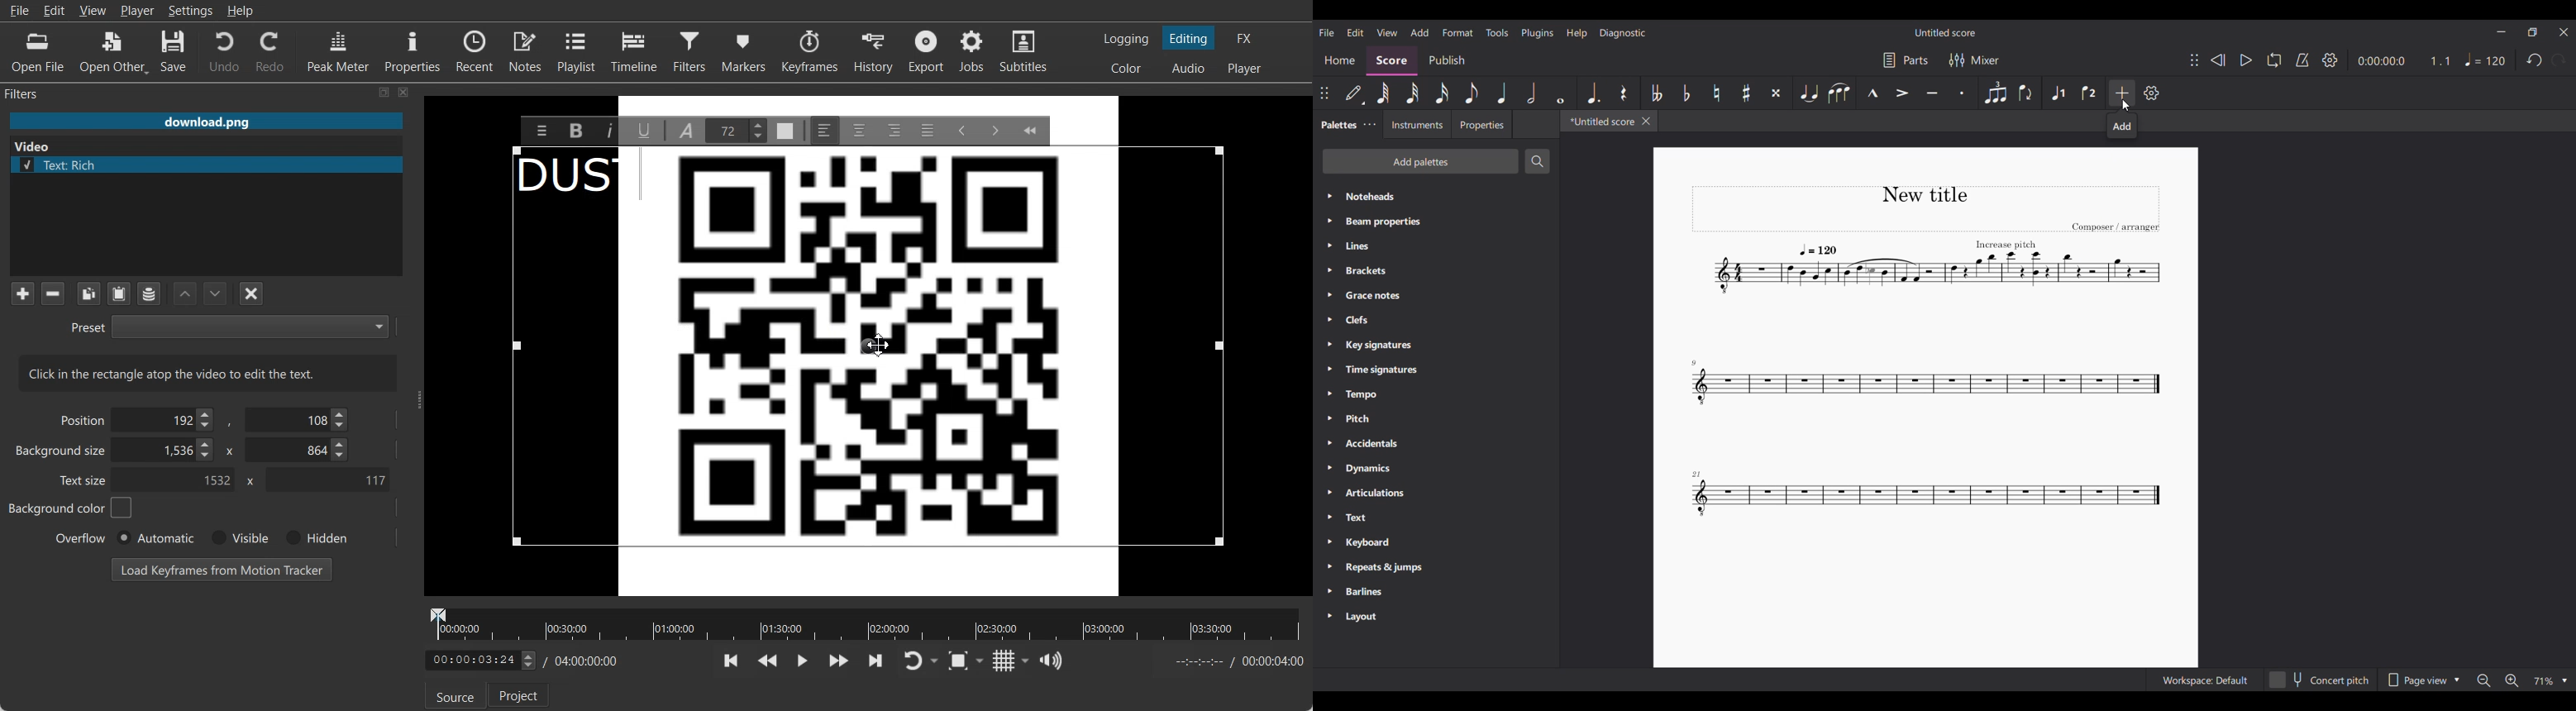  What do you see at coordinates (1024, 51) in the screenshot?
I see `Subtitles` at bounding box center [1024, 51].